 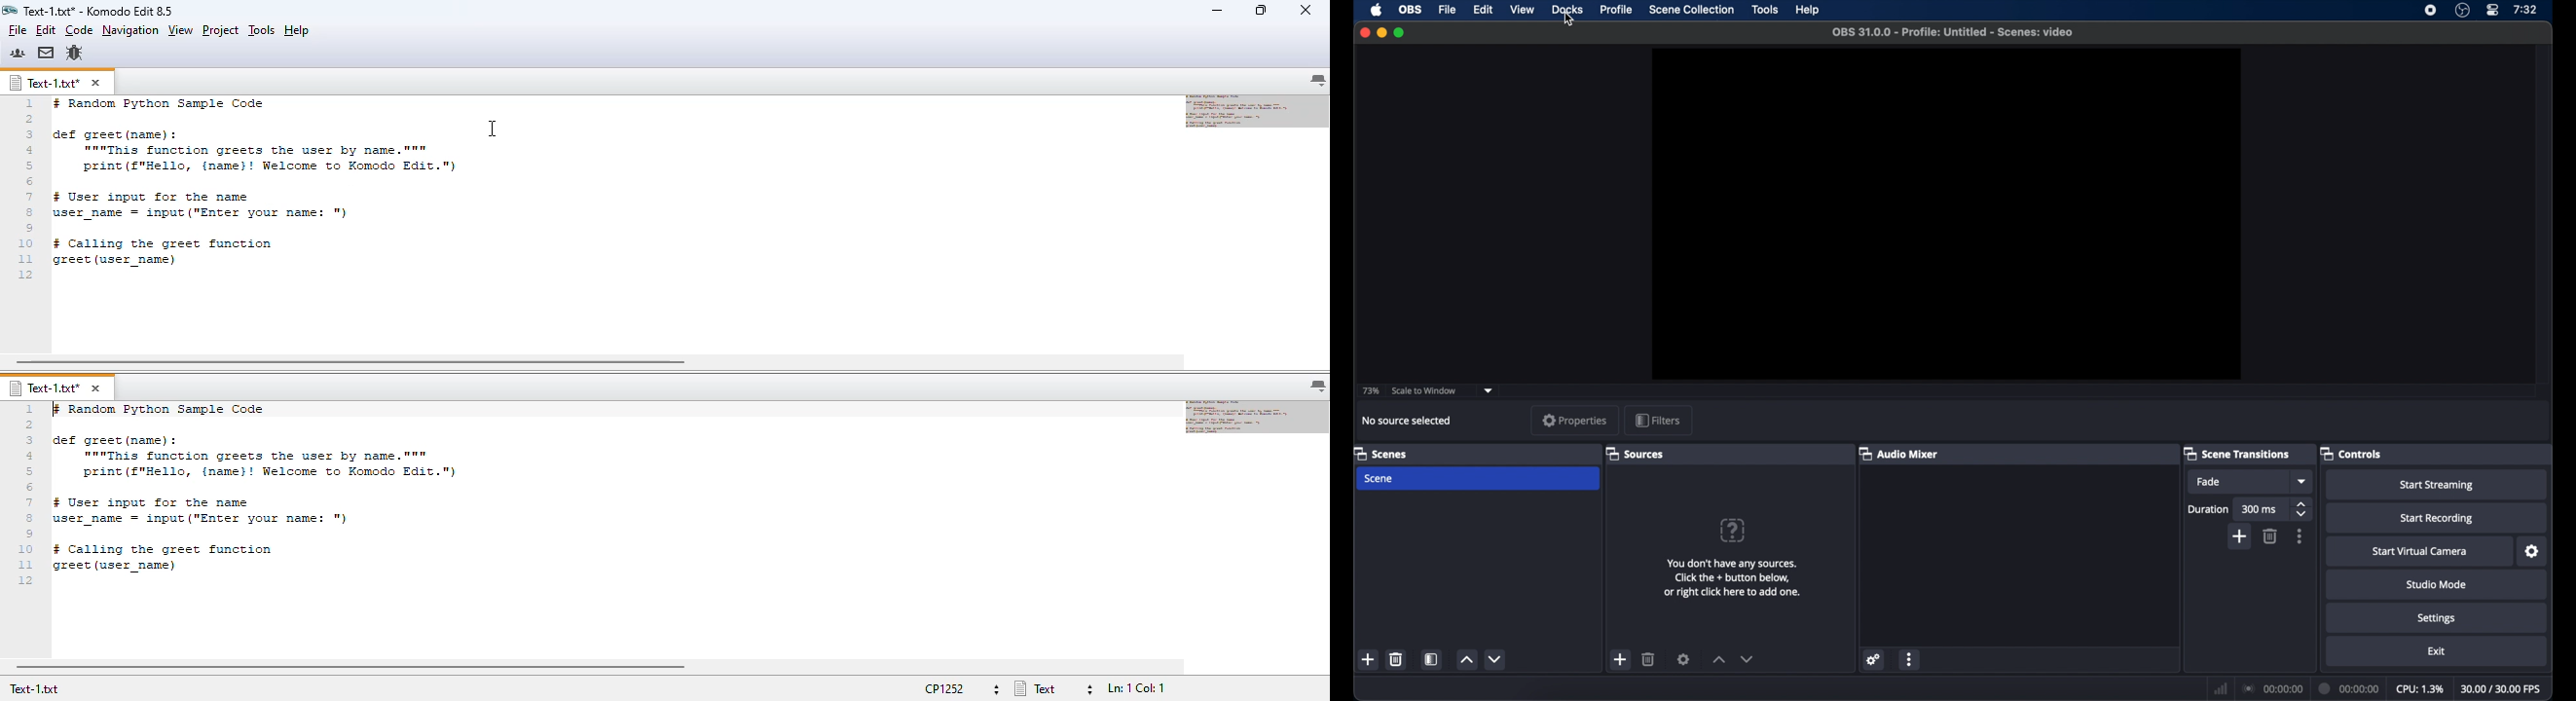 I want to click on filters, so click(x=1658, y=420).